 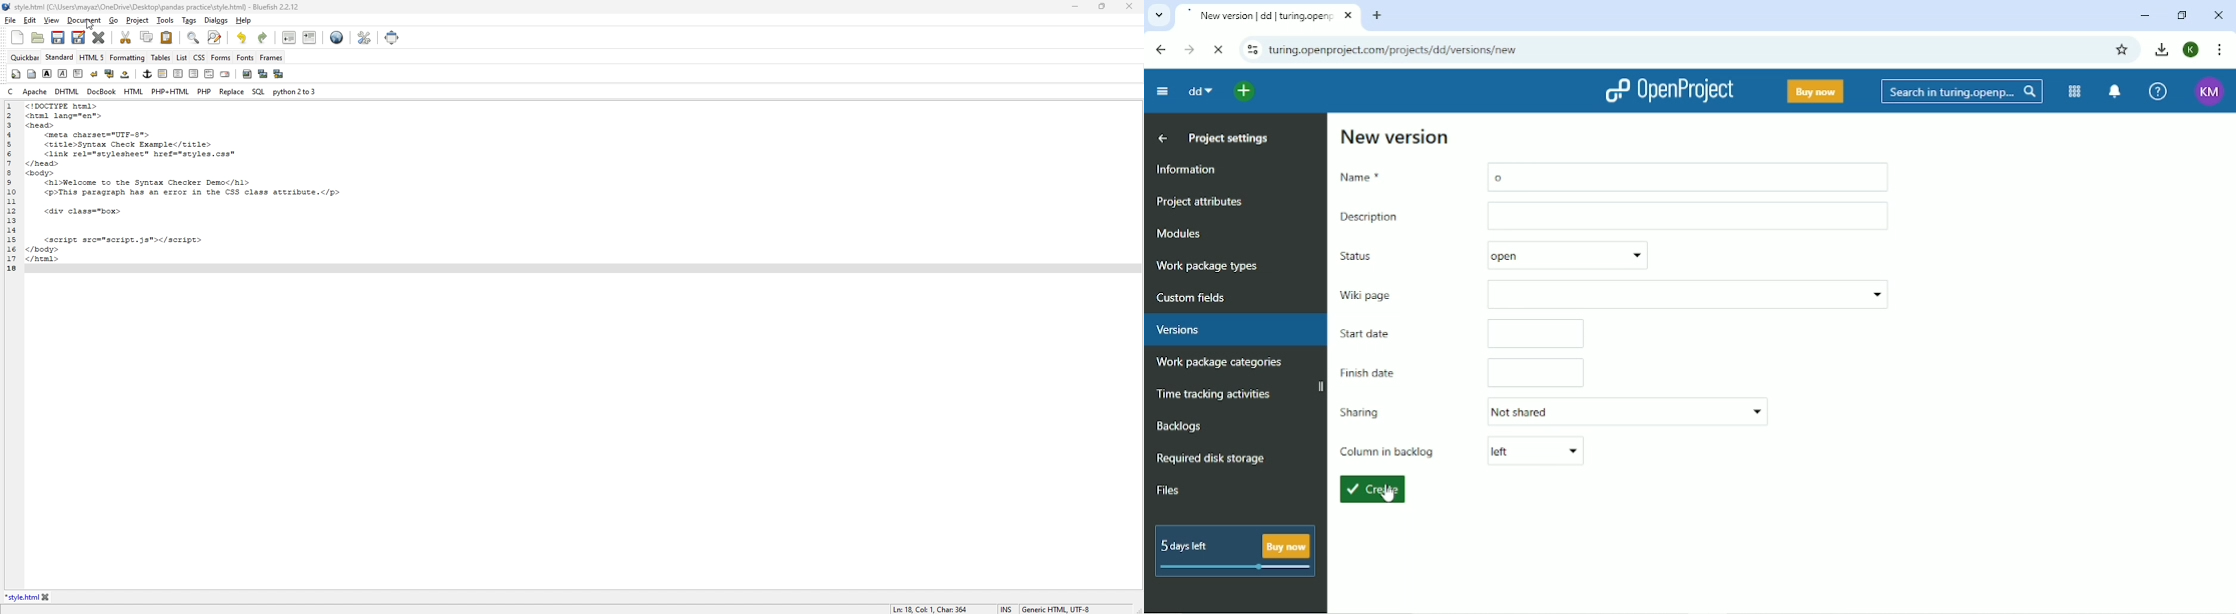 What do you see at coordinates (263, 38) in the screenshot?
I see `redo` at bounding box center [263, 38].